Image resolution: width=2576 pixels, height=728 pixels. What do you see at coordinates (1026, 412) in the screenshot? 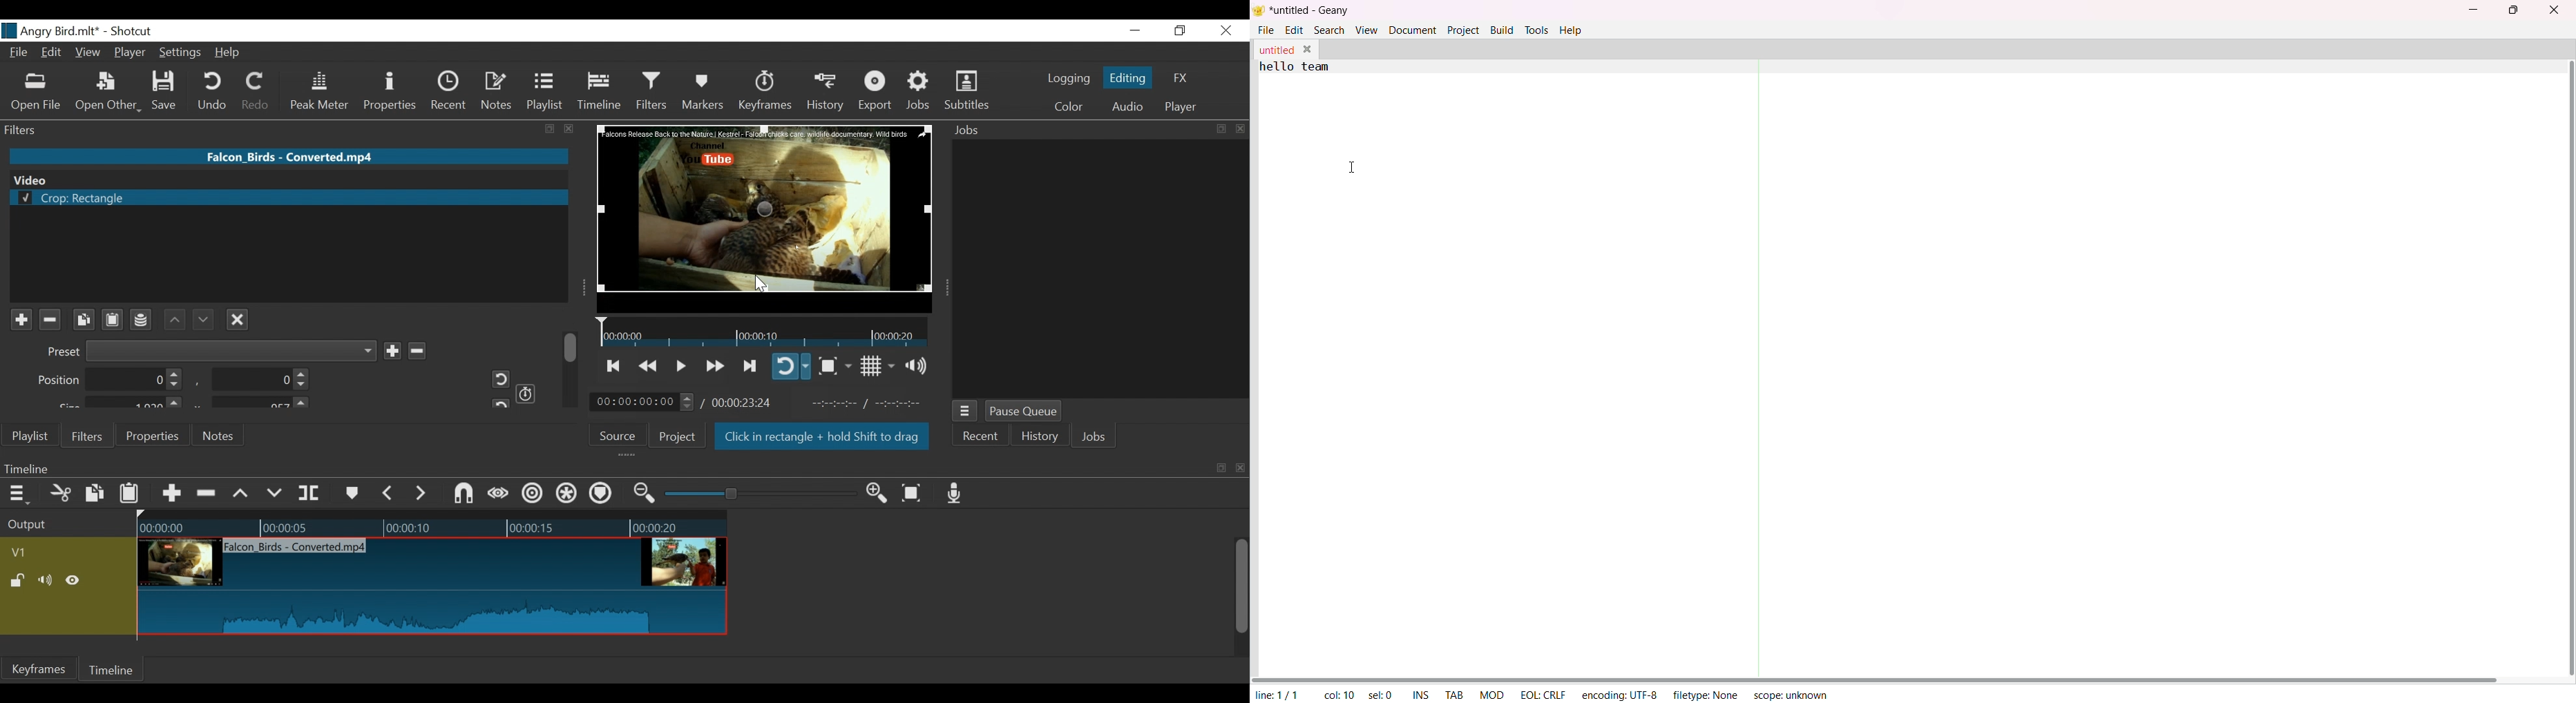
I see `Pause Queue` at bounding box center [1026, 412].